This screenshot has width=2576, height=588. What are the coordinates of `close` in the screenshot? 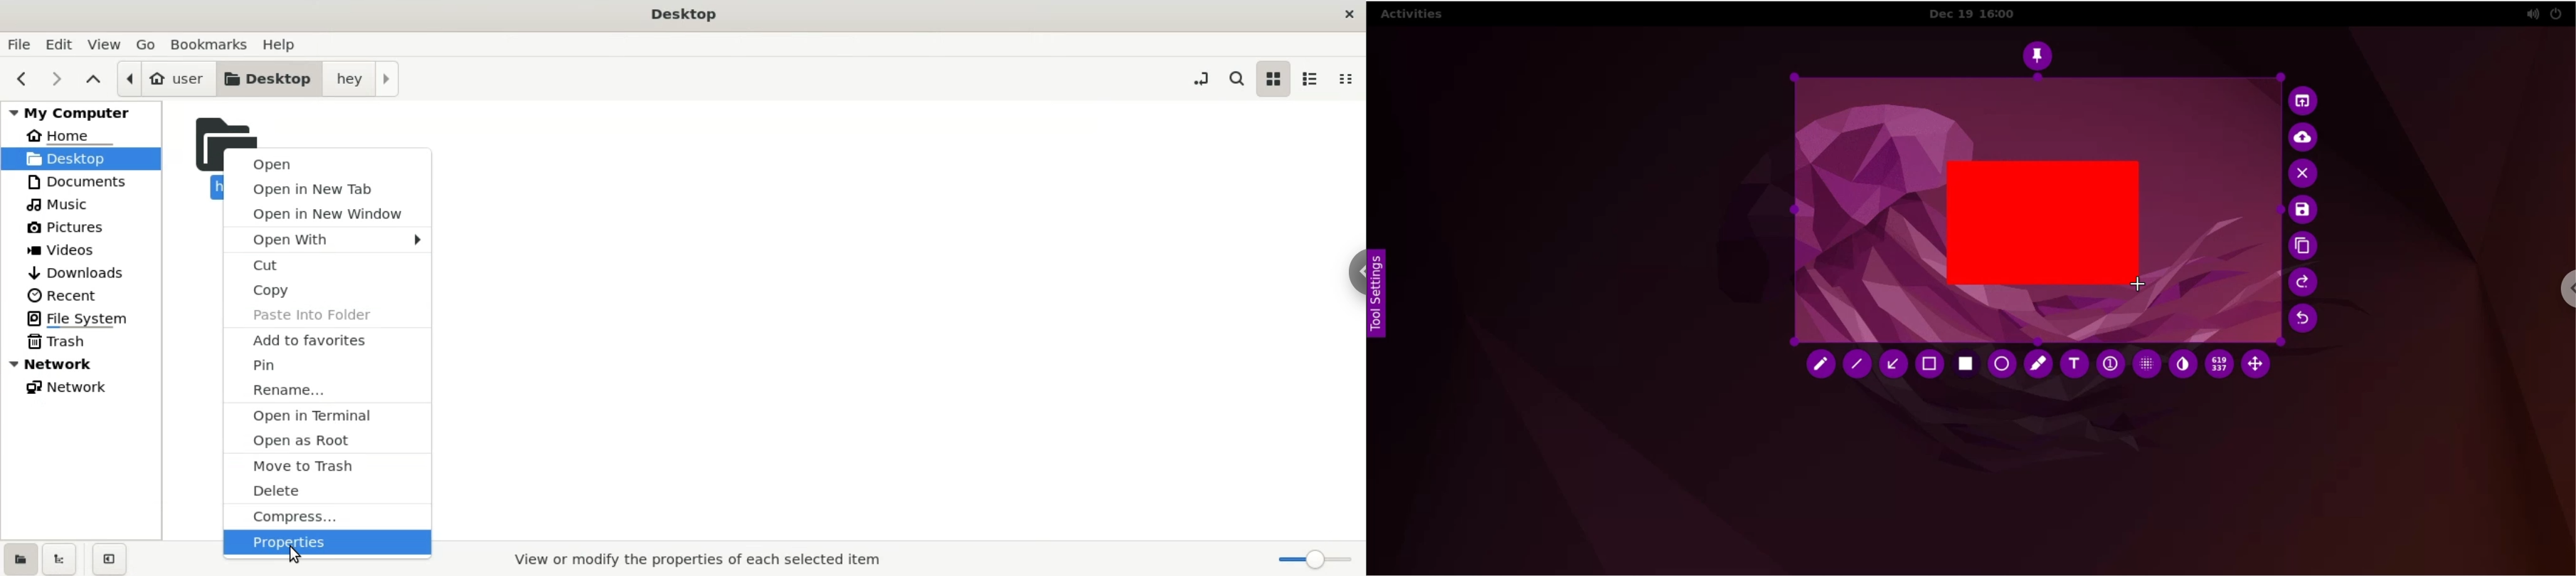 It's located at (1349, 11).